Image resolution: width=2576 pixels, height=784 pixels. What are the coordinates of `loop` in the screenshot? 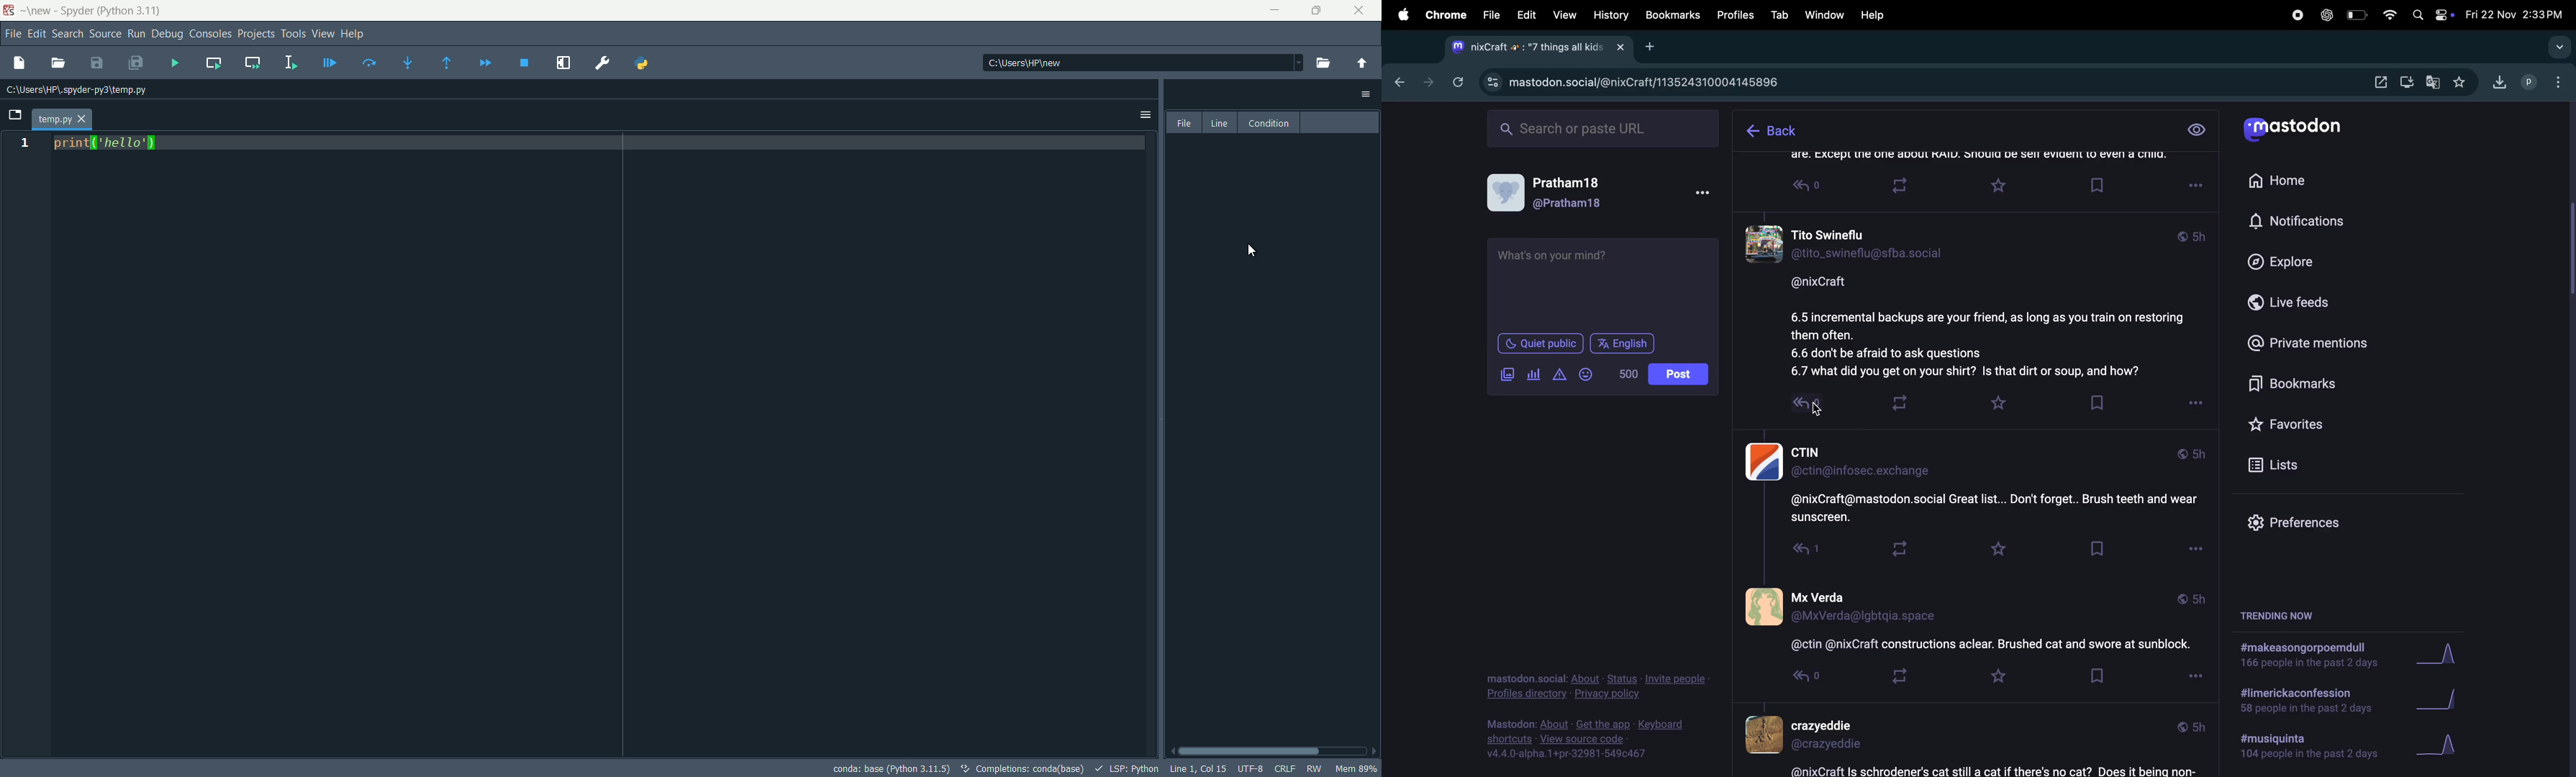 It's located at (1899, 400).